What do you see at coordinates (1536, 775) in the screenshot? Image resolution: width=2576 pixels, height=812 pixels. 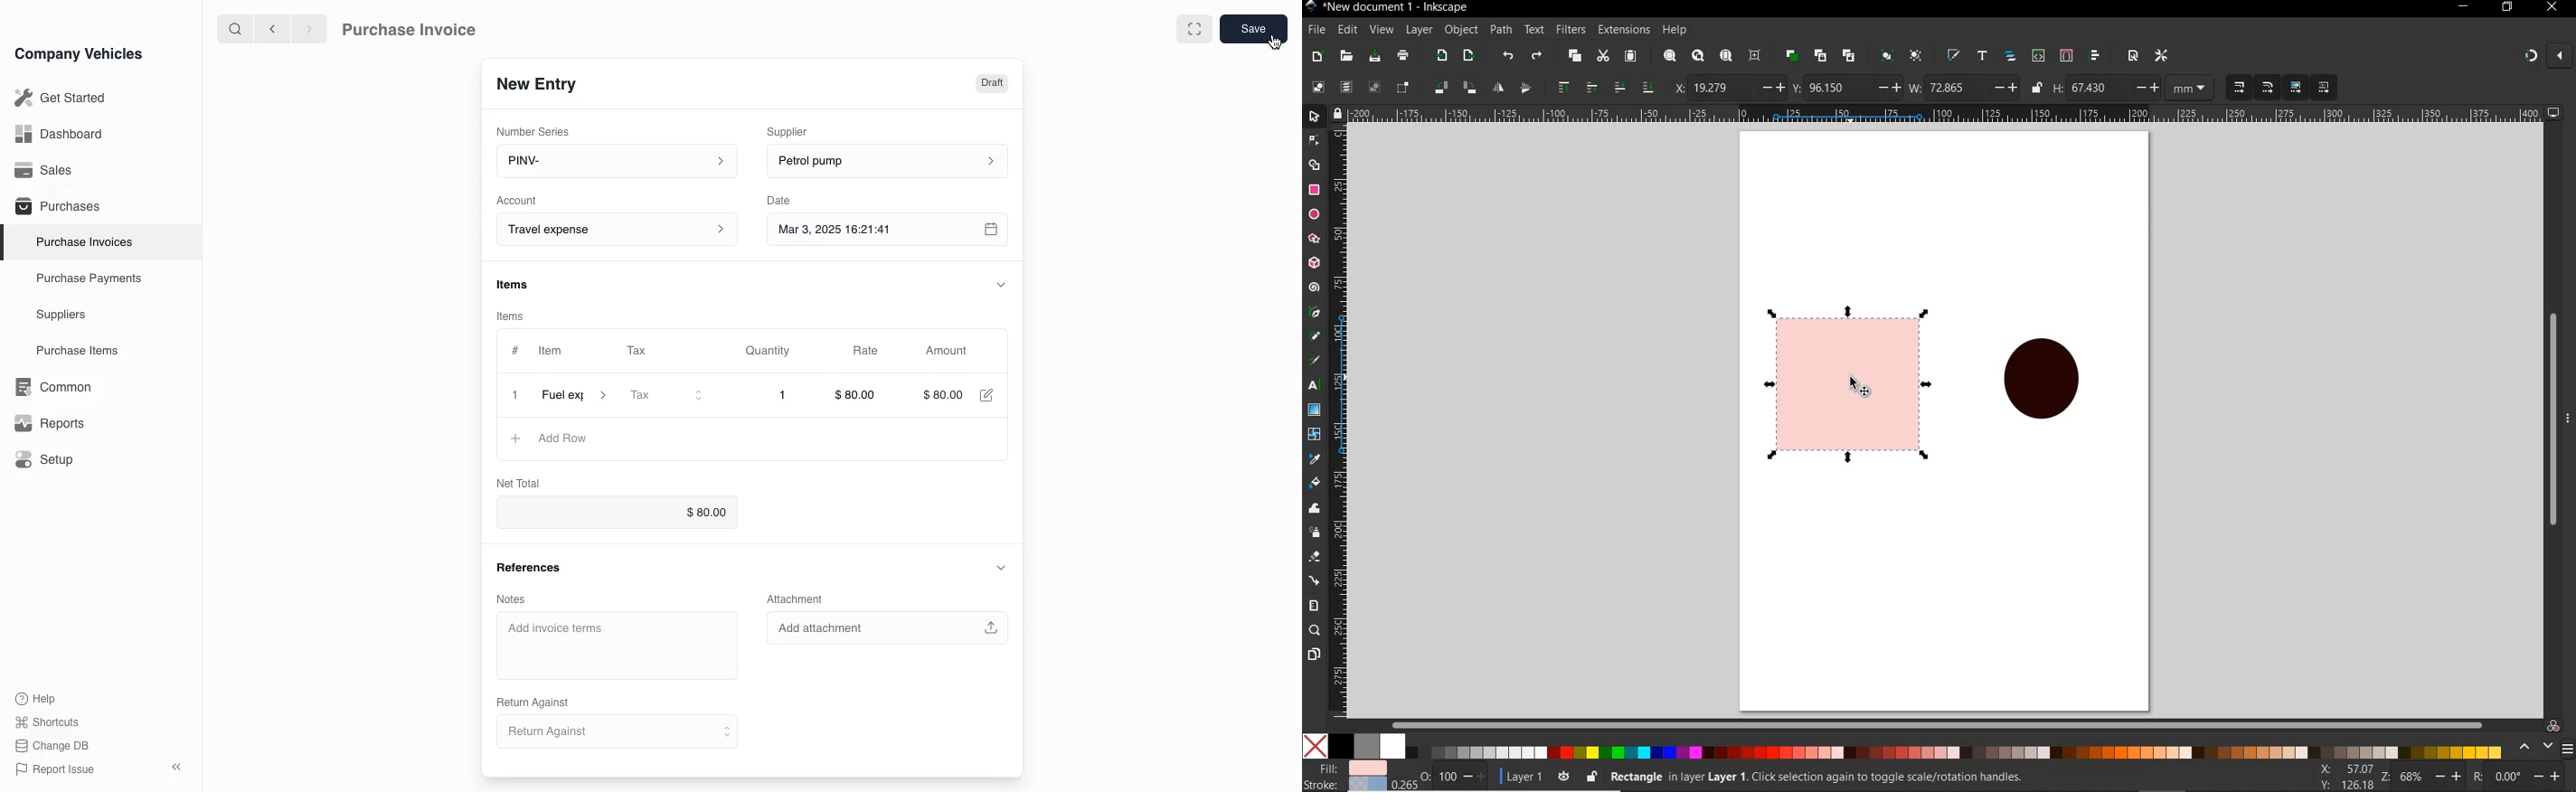 I see `layer 1` at bounding box center [1536, 775].